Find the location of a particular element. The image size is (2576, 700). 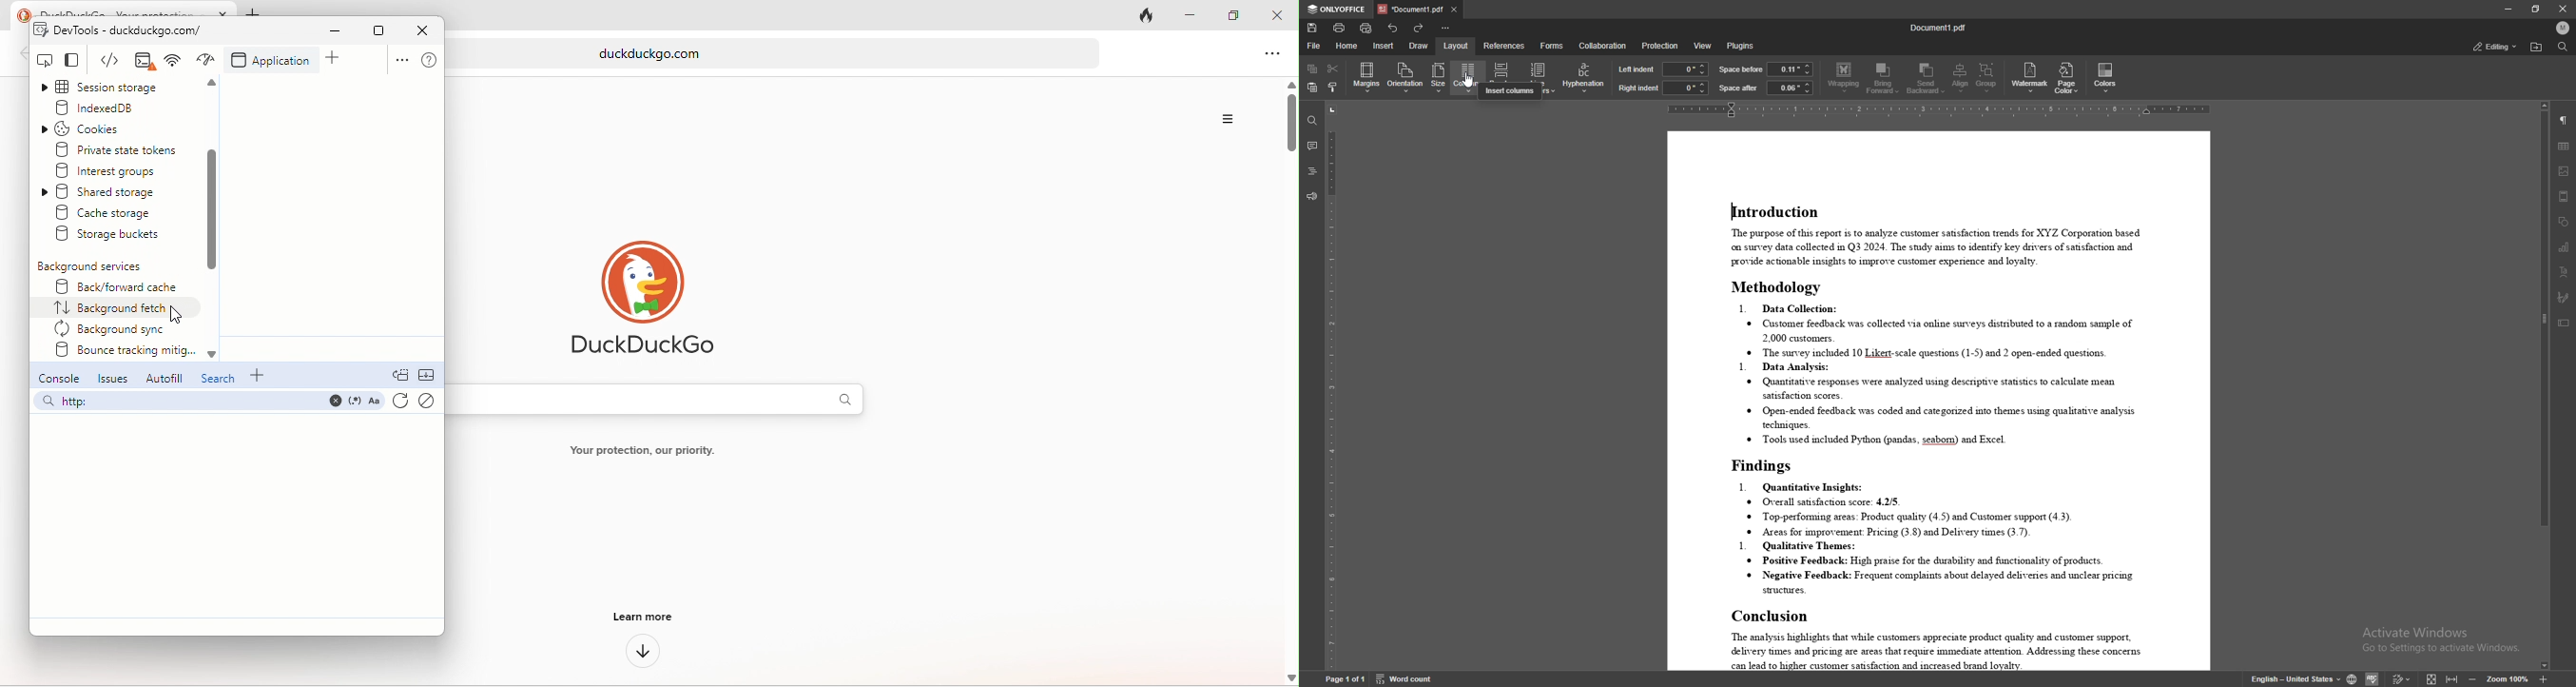

margins is located at coordinates (1367, 78).